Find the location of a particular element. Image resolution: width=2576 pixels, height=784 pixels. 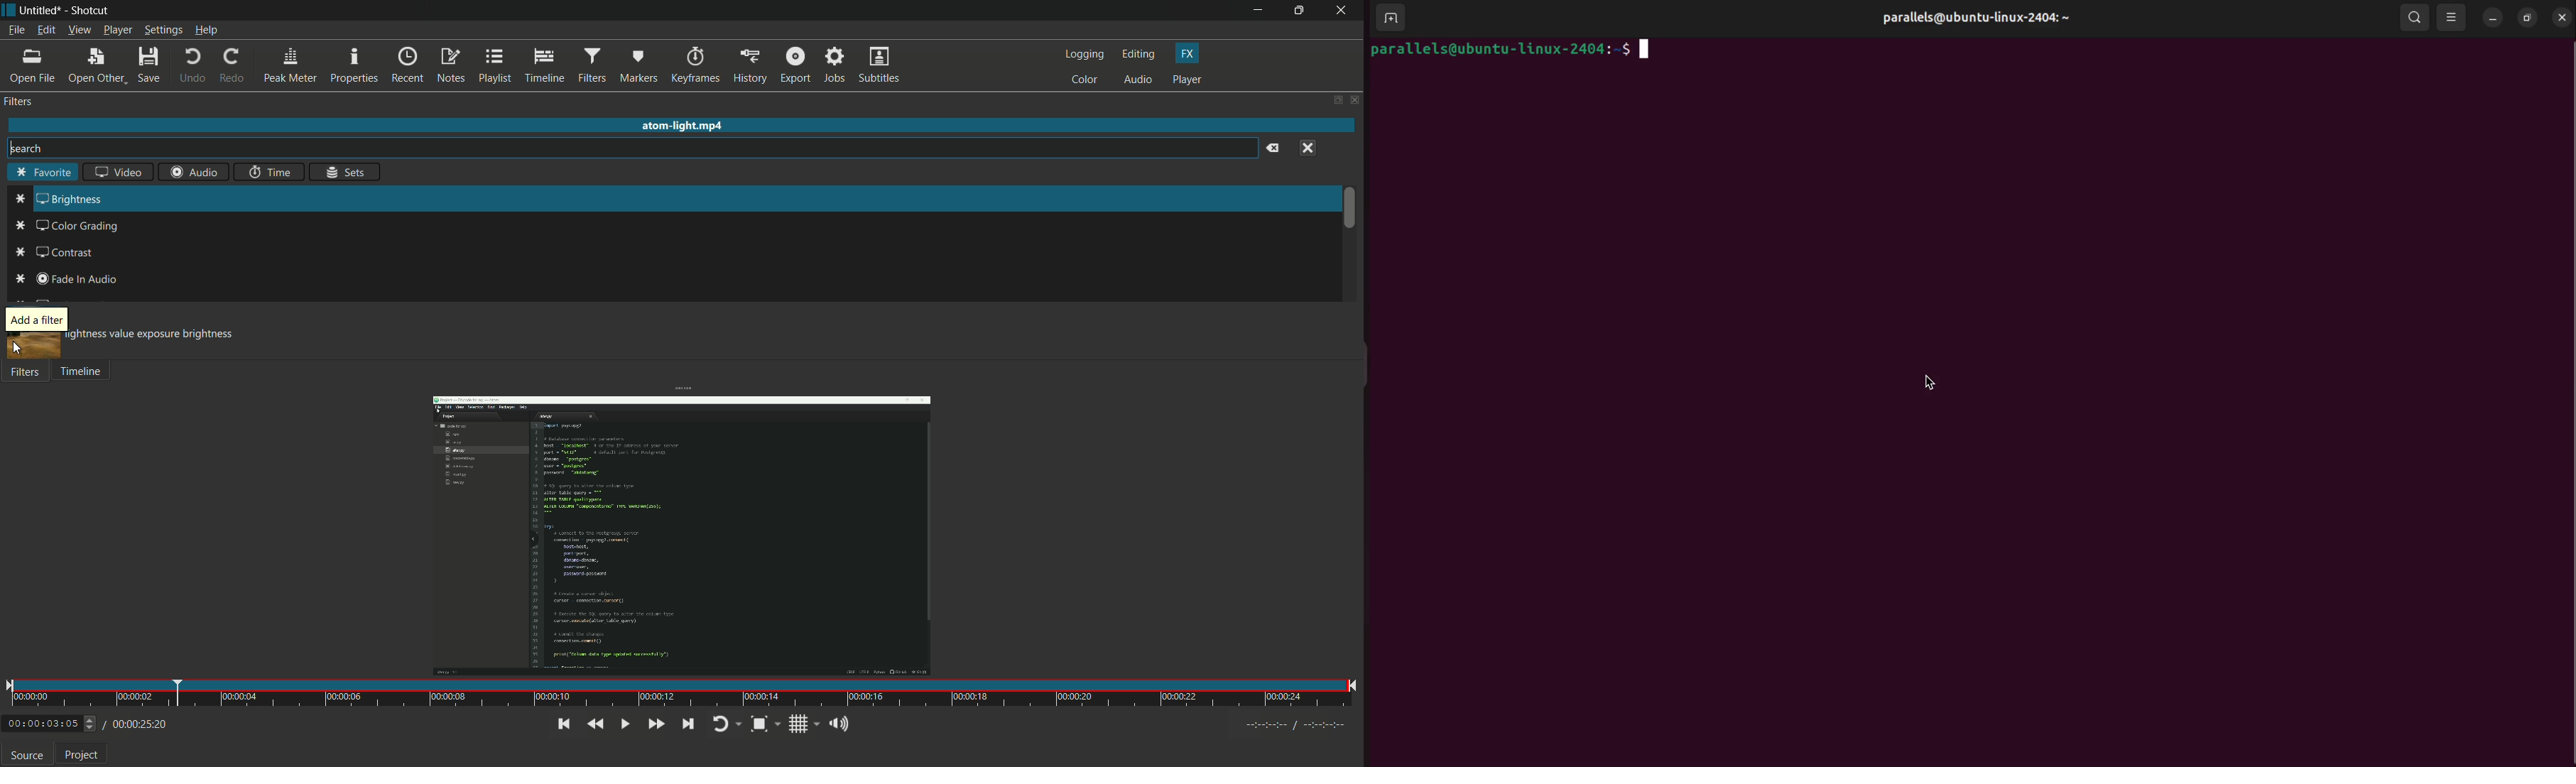

show volume control is located at coordinates (837, 725).